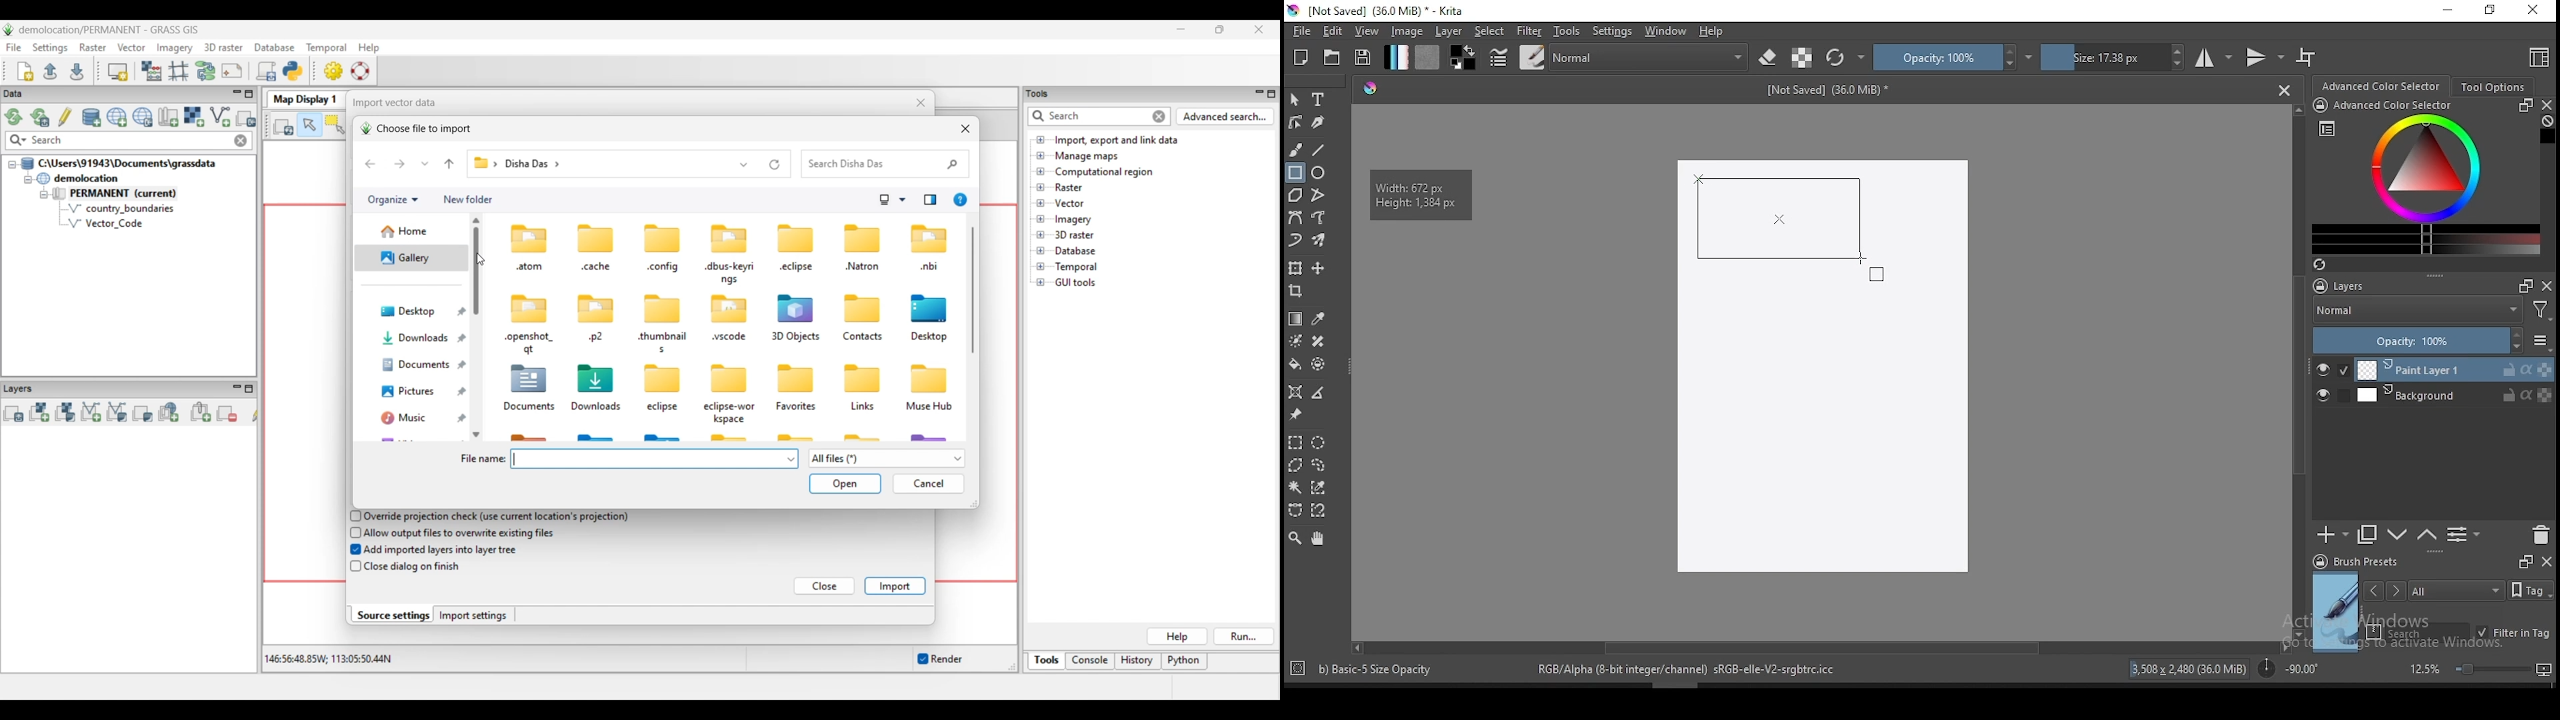  Describe the element at coordinates (2333, 534) in the screenshot. I see `new layer` at that location.